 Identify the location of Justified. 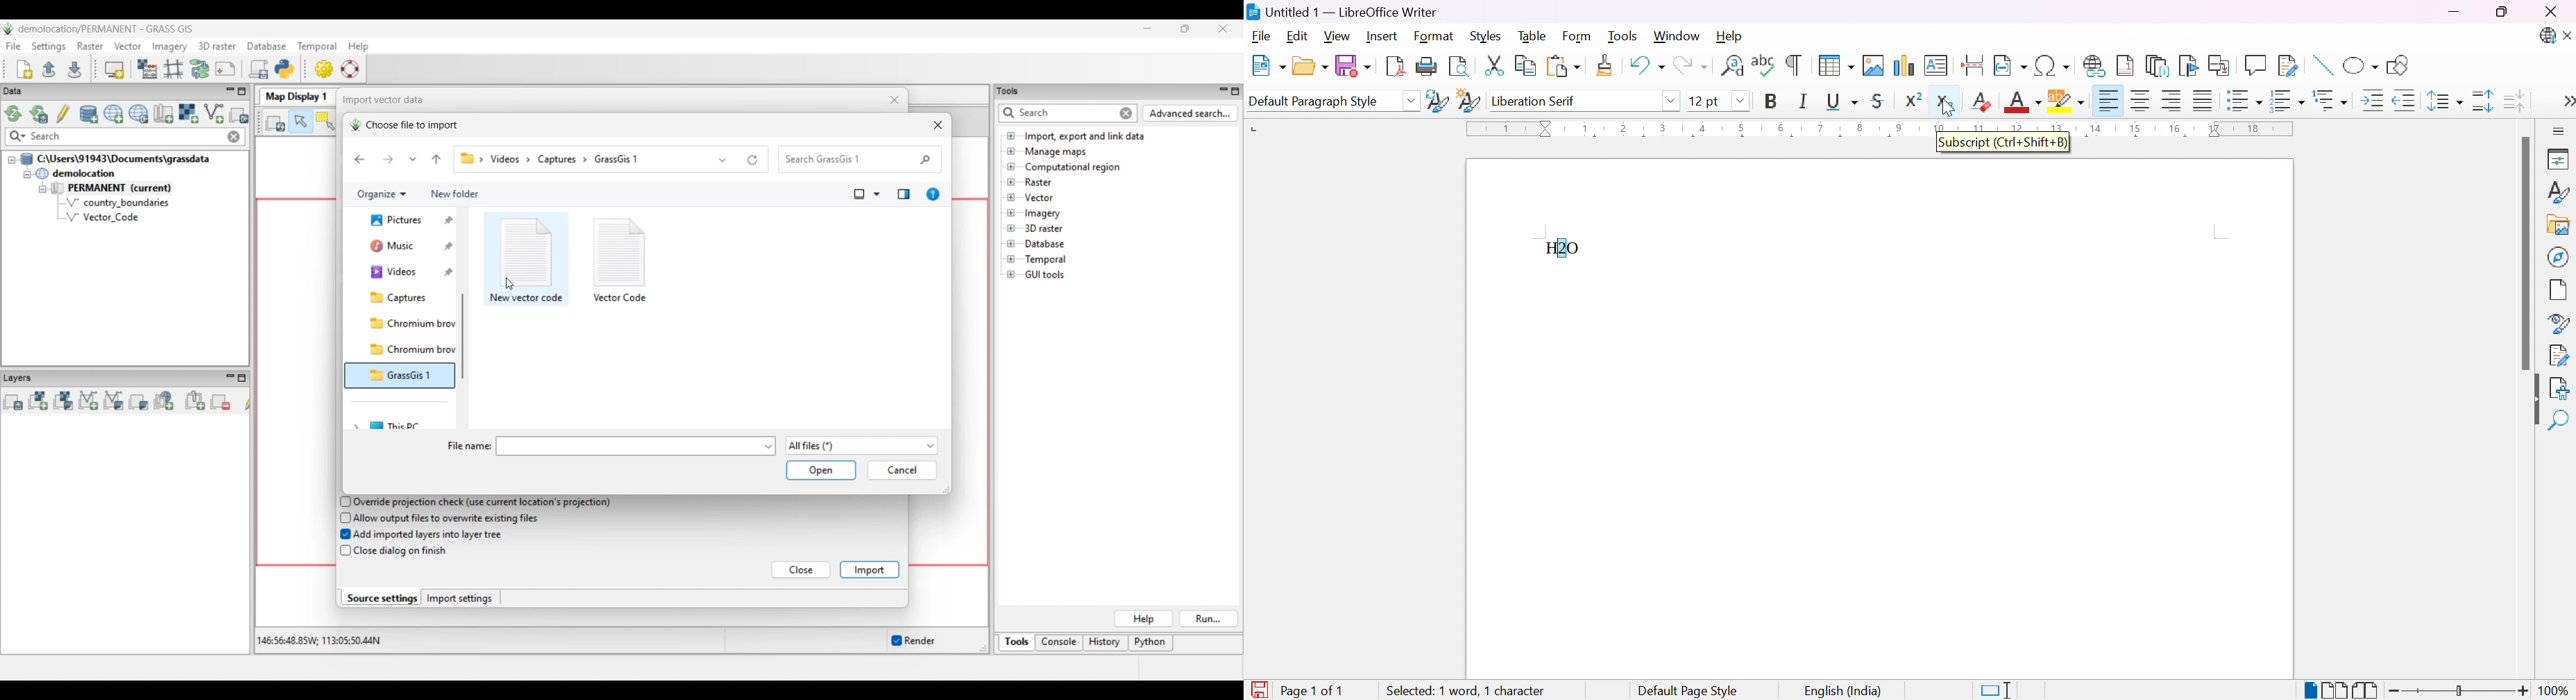
(2203, 99).